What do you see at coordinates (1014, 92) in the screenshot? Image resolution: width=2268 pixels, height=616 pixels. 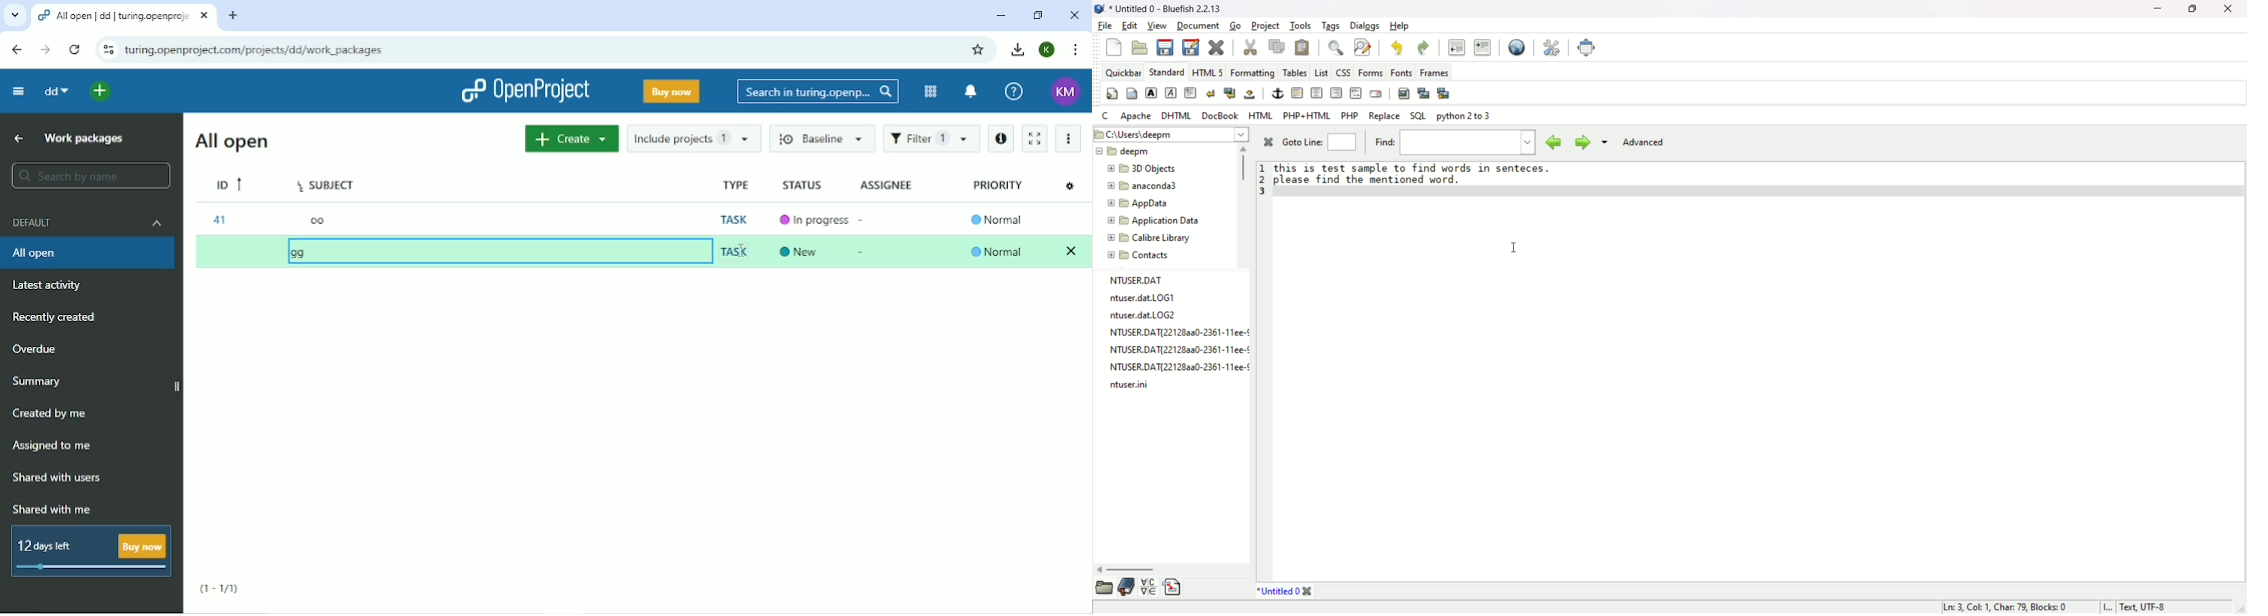 I see `Help` at bounding box center [1014, 92].